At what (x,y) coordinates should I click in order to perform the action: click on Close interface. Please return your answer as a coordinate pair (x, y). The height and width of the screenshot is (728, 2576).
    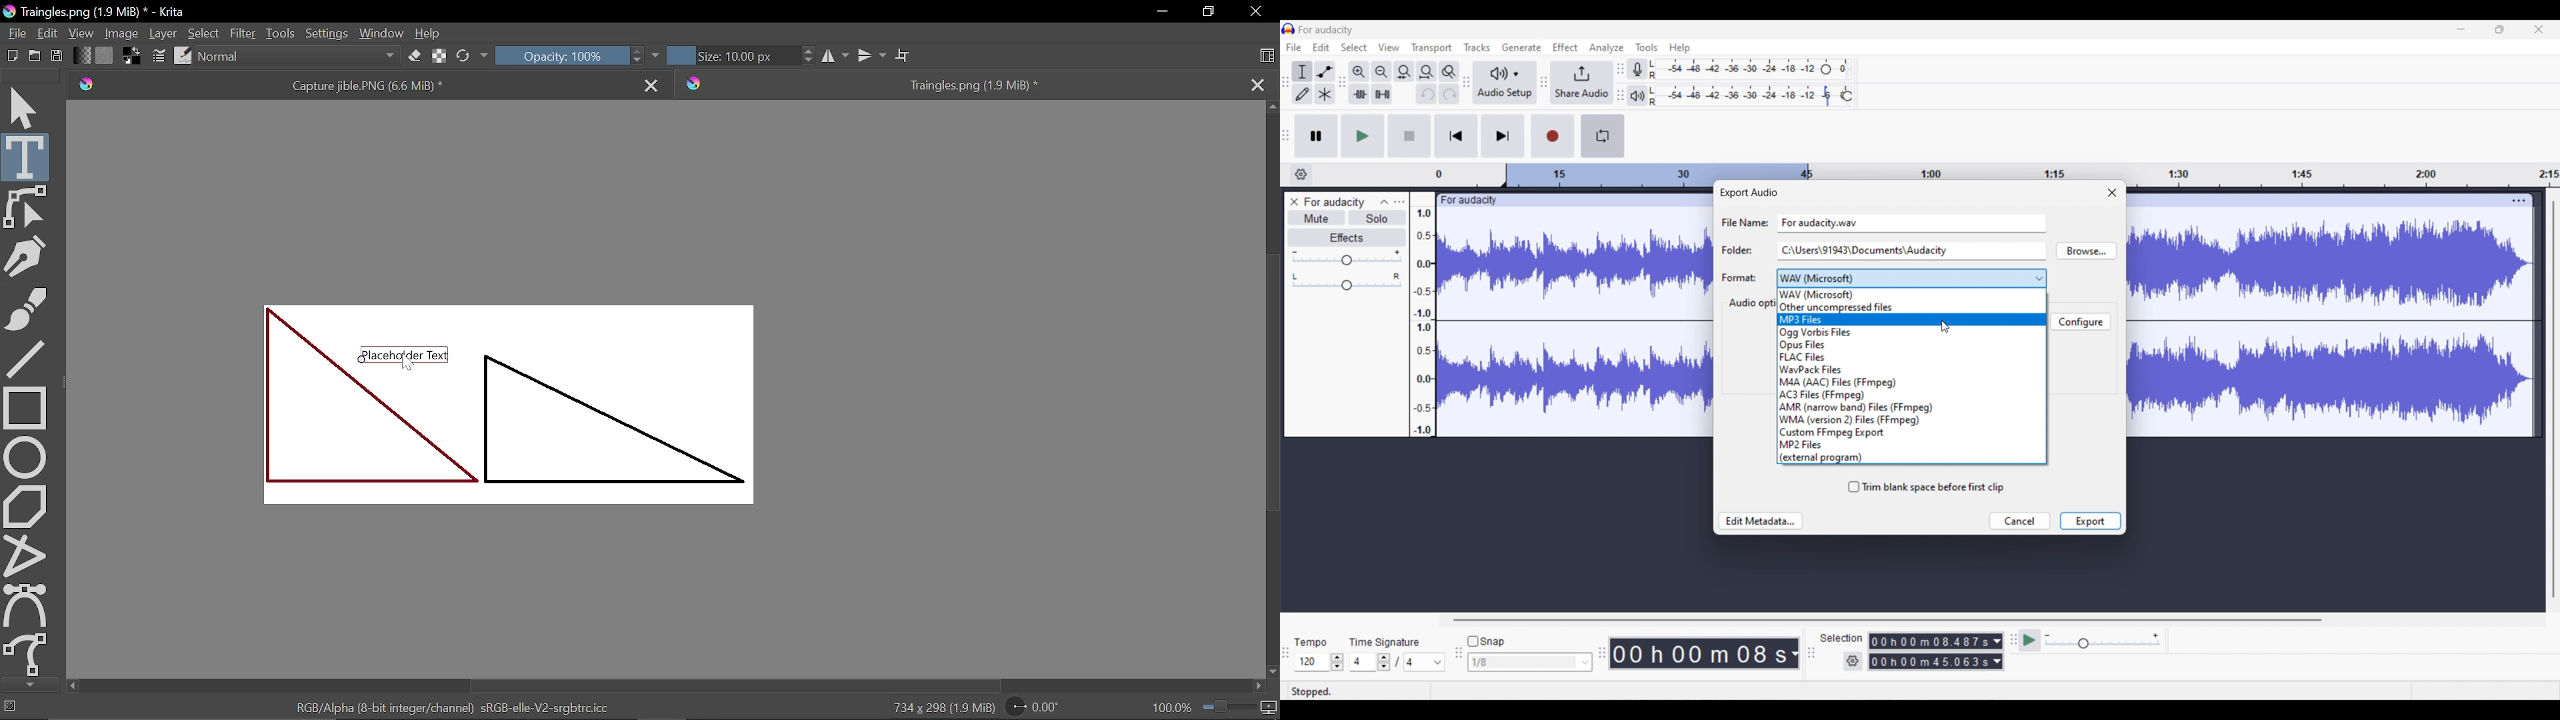
    Looking at the image, I should click on (2539, 29).